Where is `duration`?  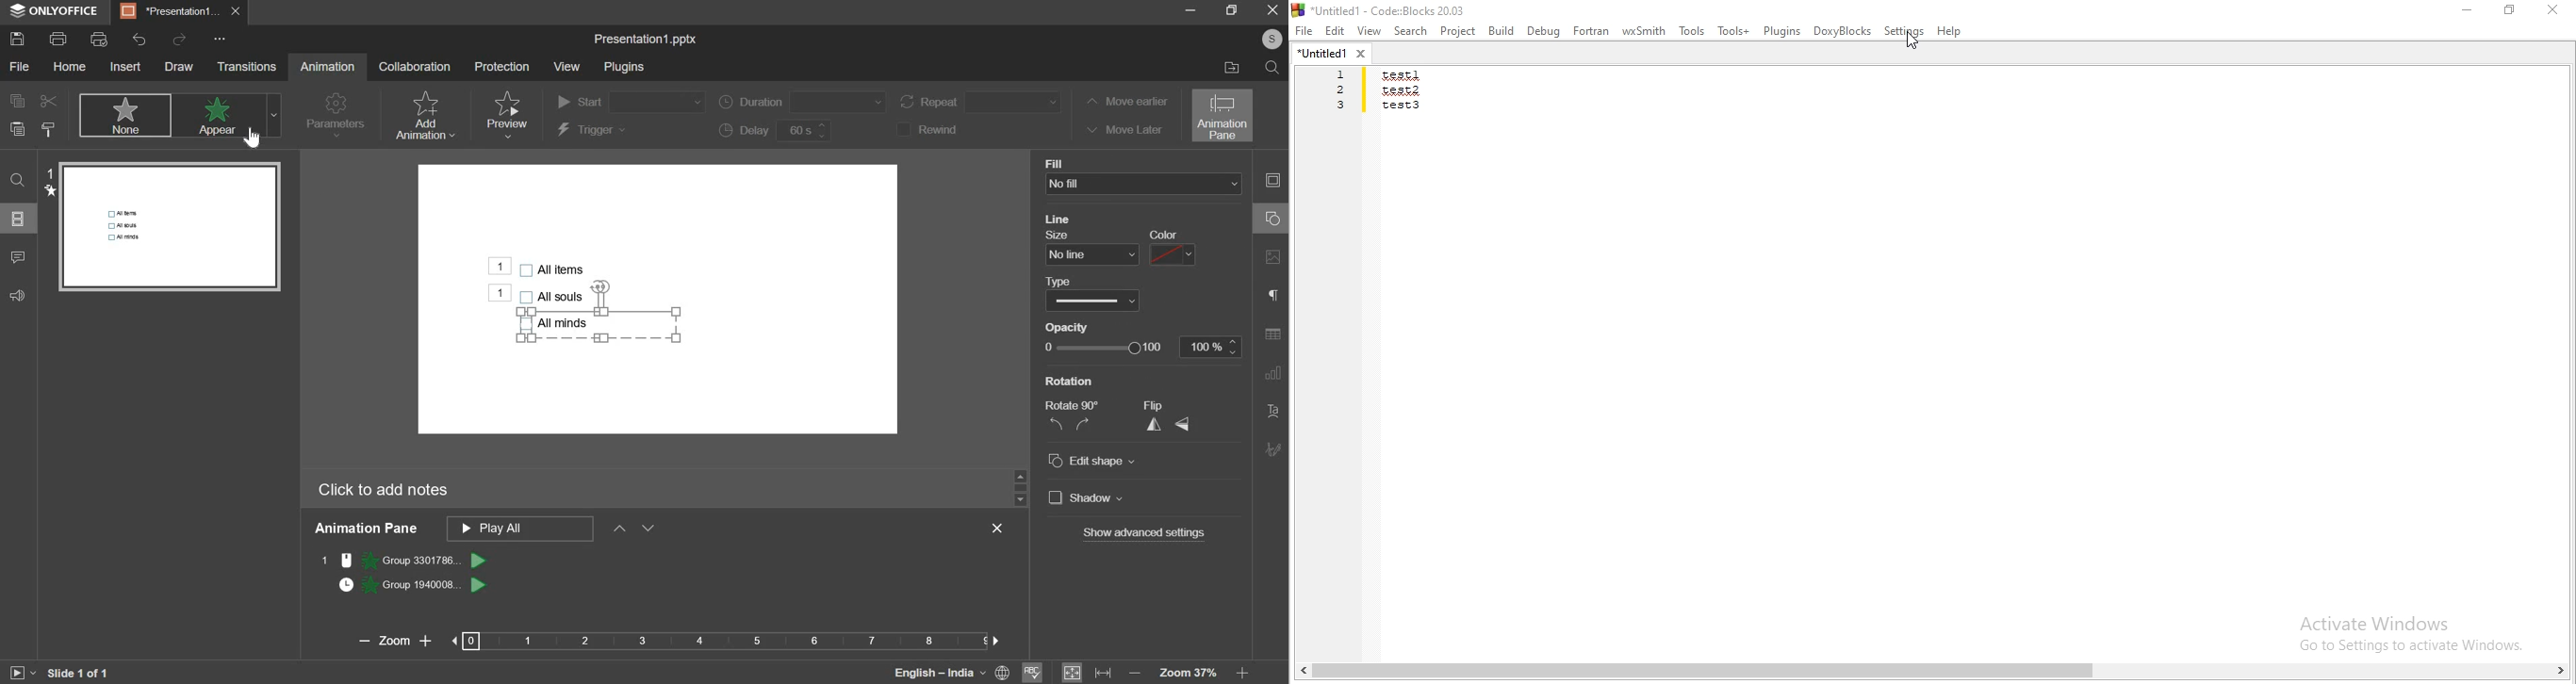 duration is located at coordinates (801, 102).